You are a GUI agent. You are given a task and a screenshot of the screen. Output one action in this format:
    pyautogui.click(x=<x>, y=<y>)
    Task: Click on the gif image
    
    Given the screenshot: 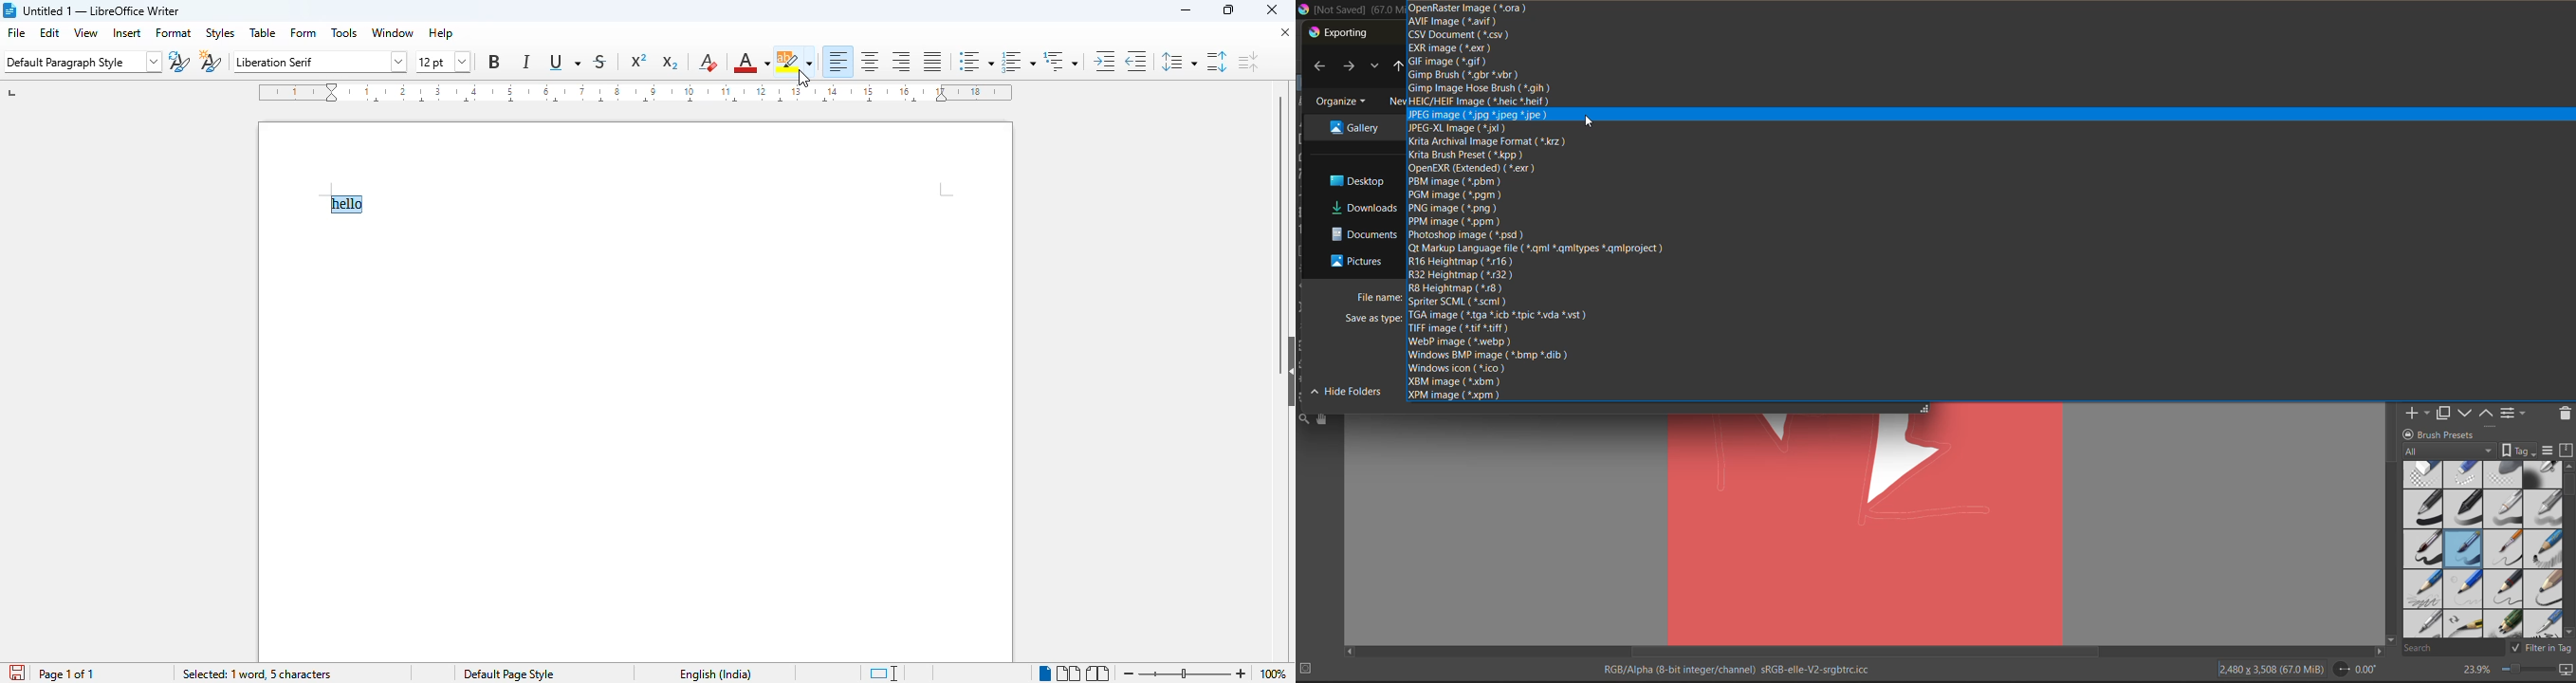 What is the action you would take?
    pyautogui.click(x=1450, y=62)
    